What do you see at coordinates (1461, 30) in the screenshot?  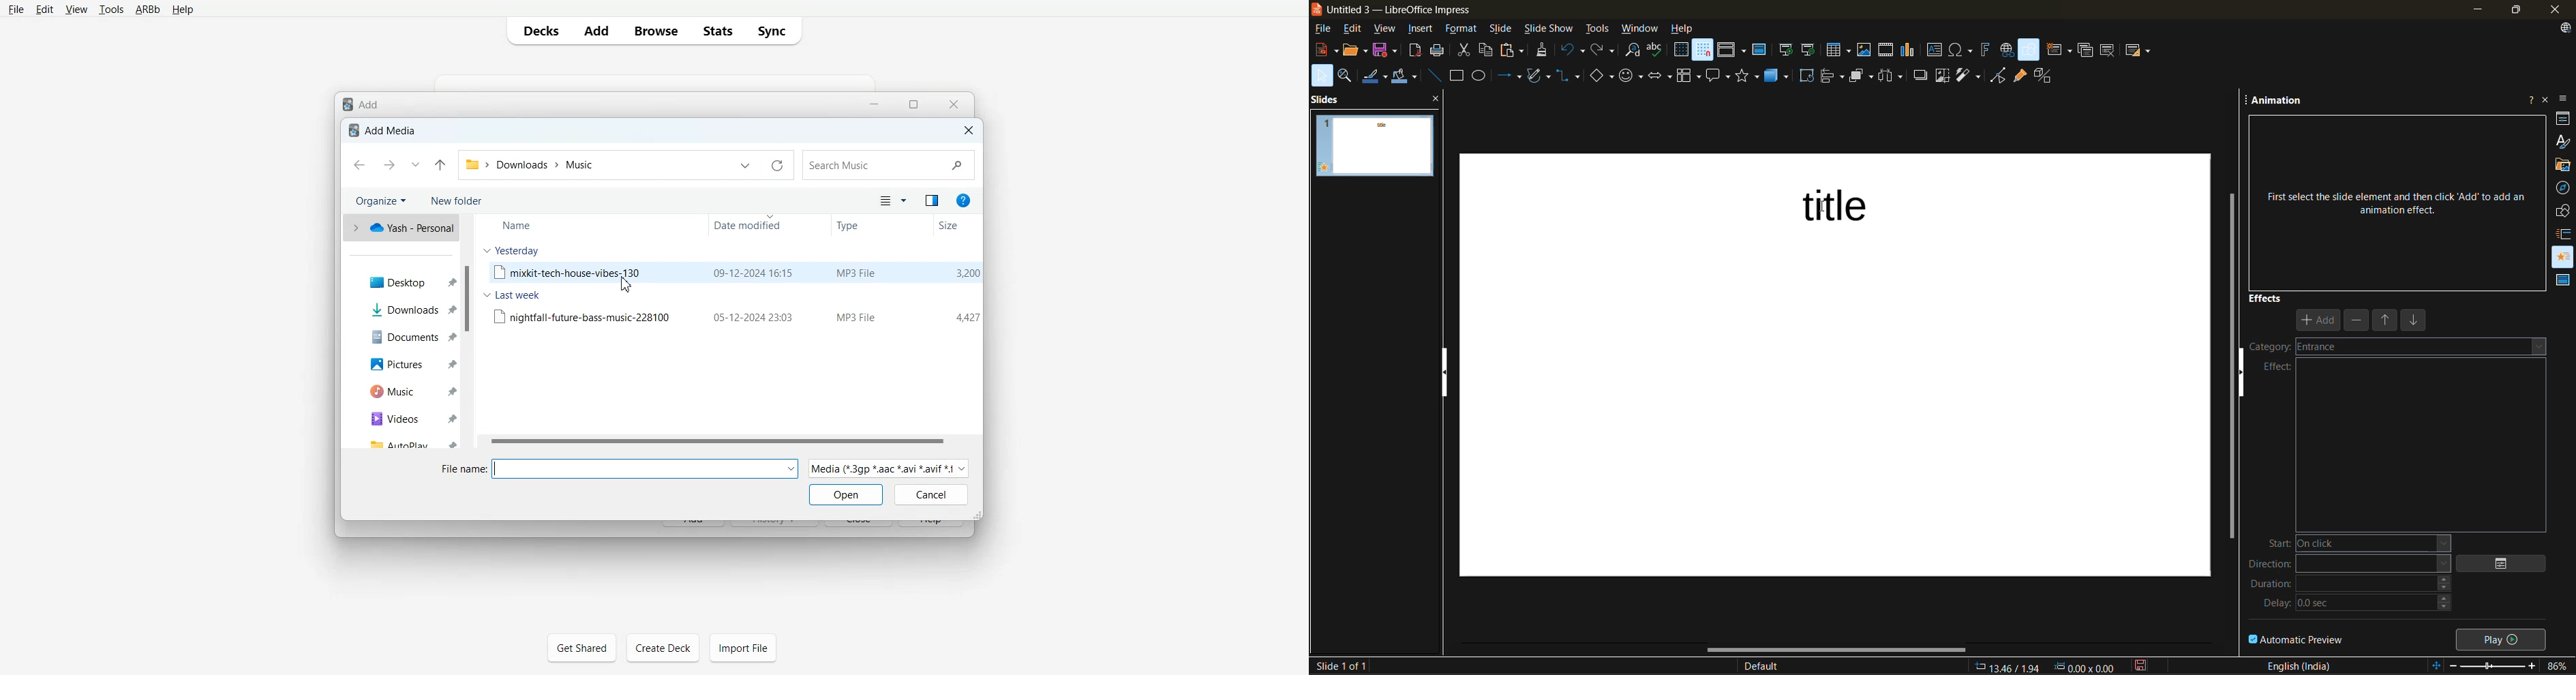 I see `format` at bounding box center [1461, 30].